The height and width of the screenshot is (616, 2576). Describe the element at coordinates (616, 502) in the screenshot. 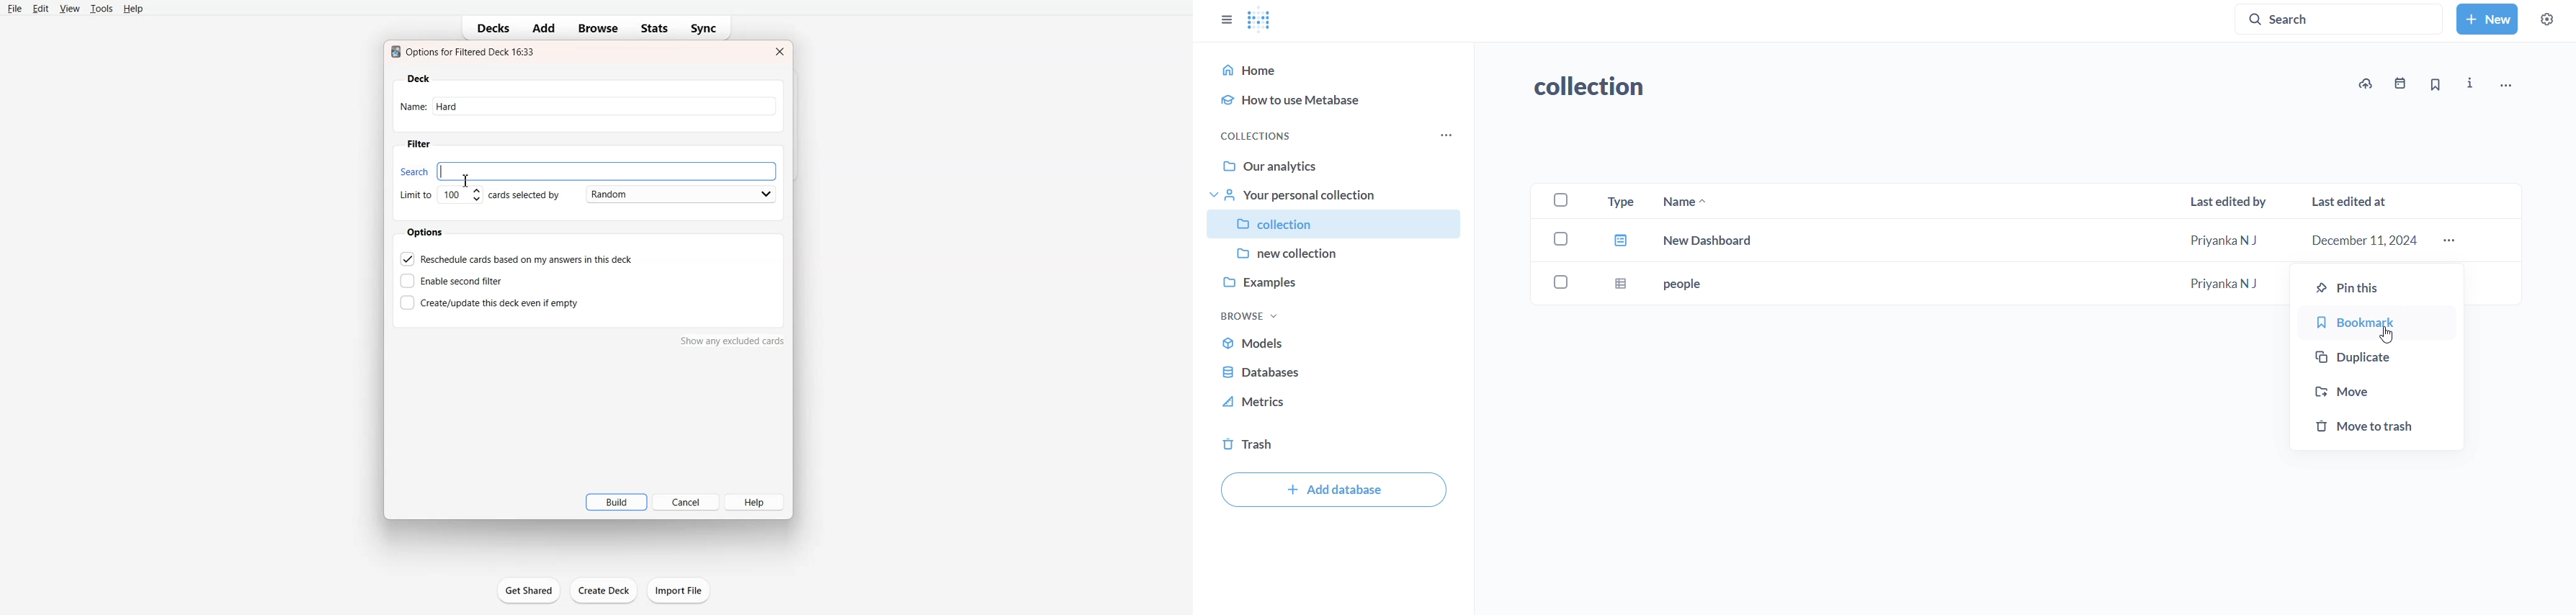

I see `Build` at that location.